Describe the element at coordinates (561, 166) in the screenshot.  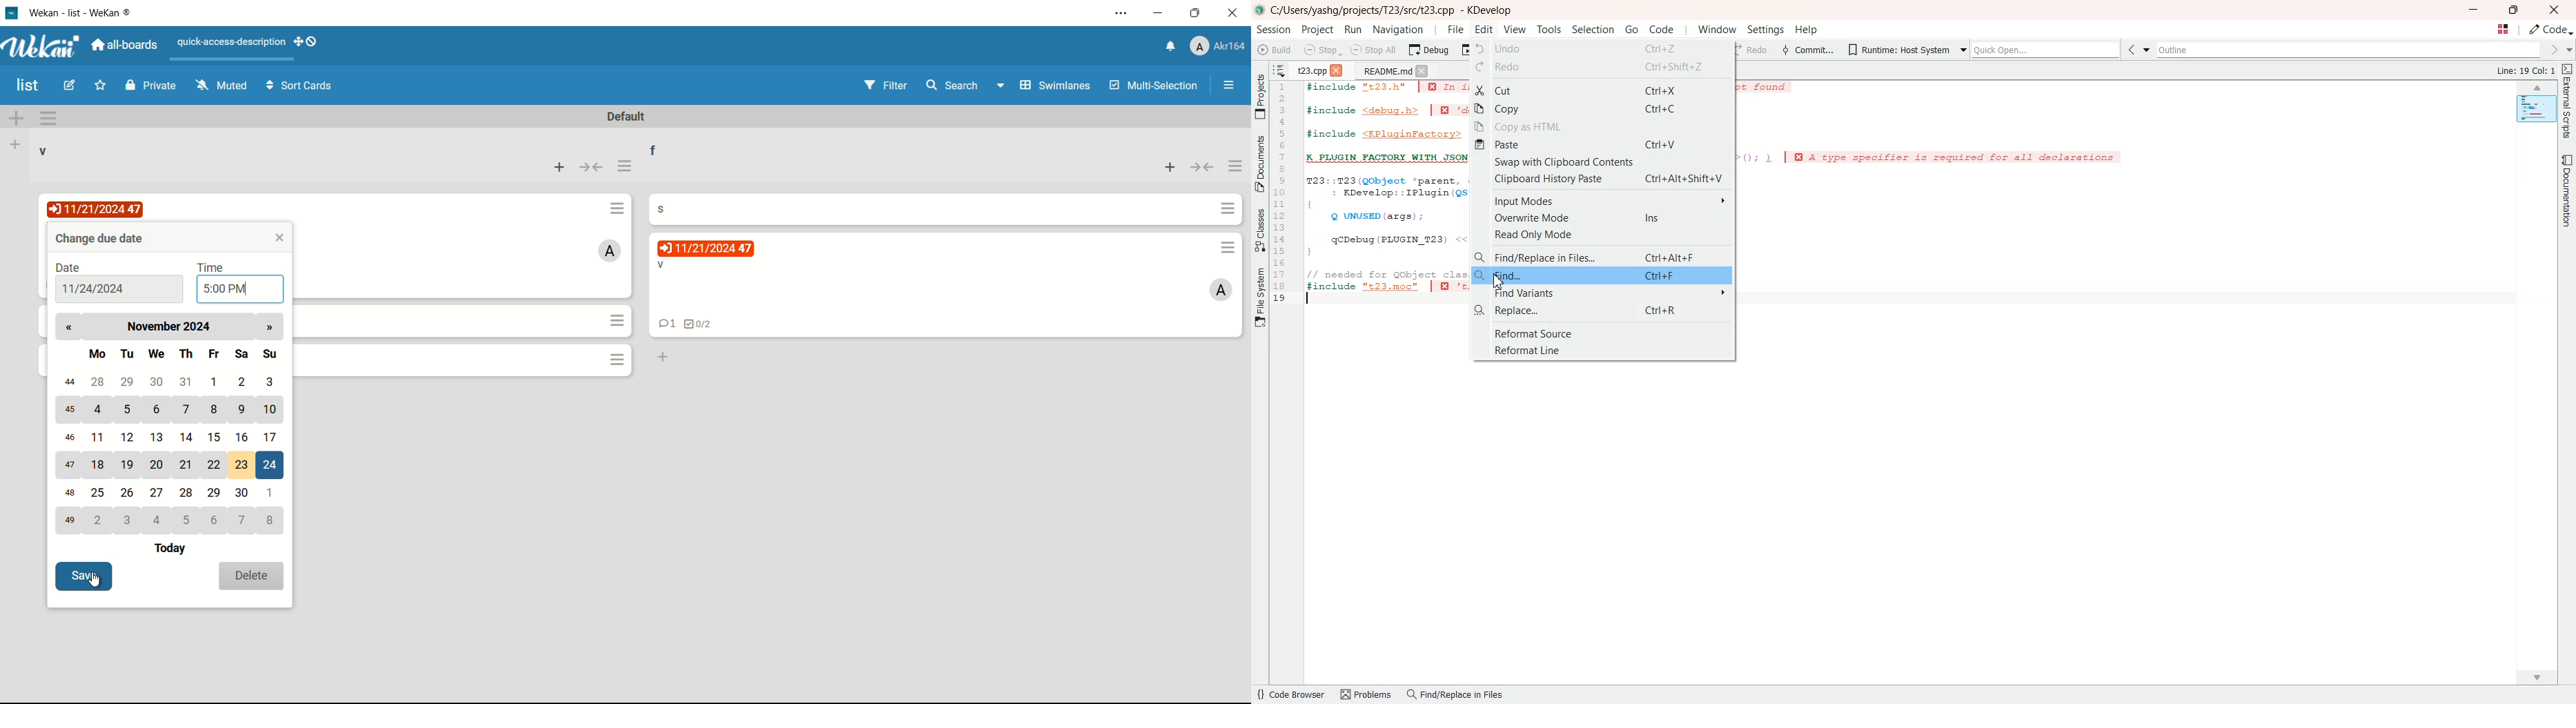
I see `add card to top of list` at that location.